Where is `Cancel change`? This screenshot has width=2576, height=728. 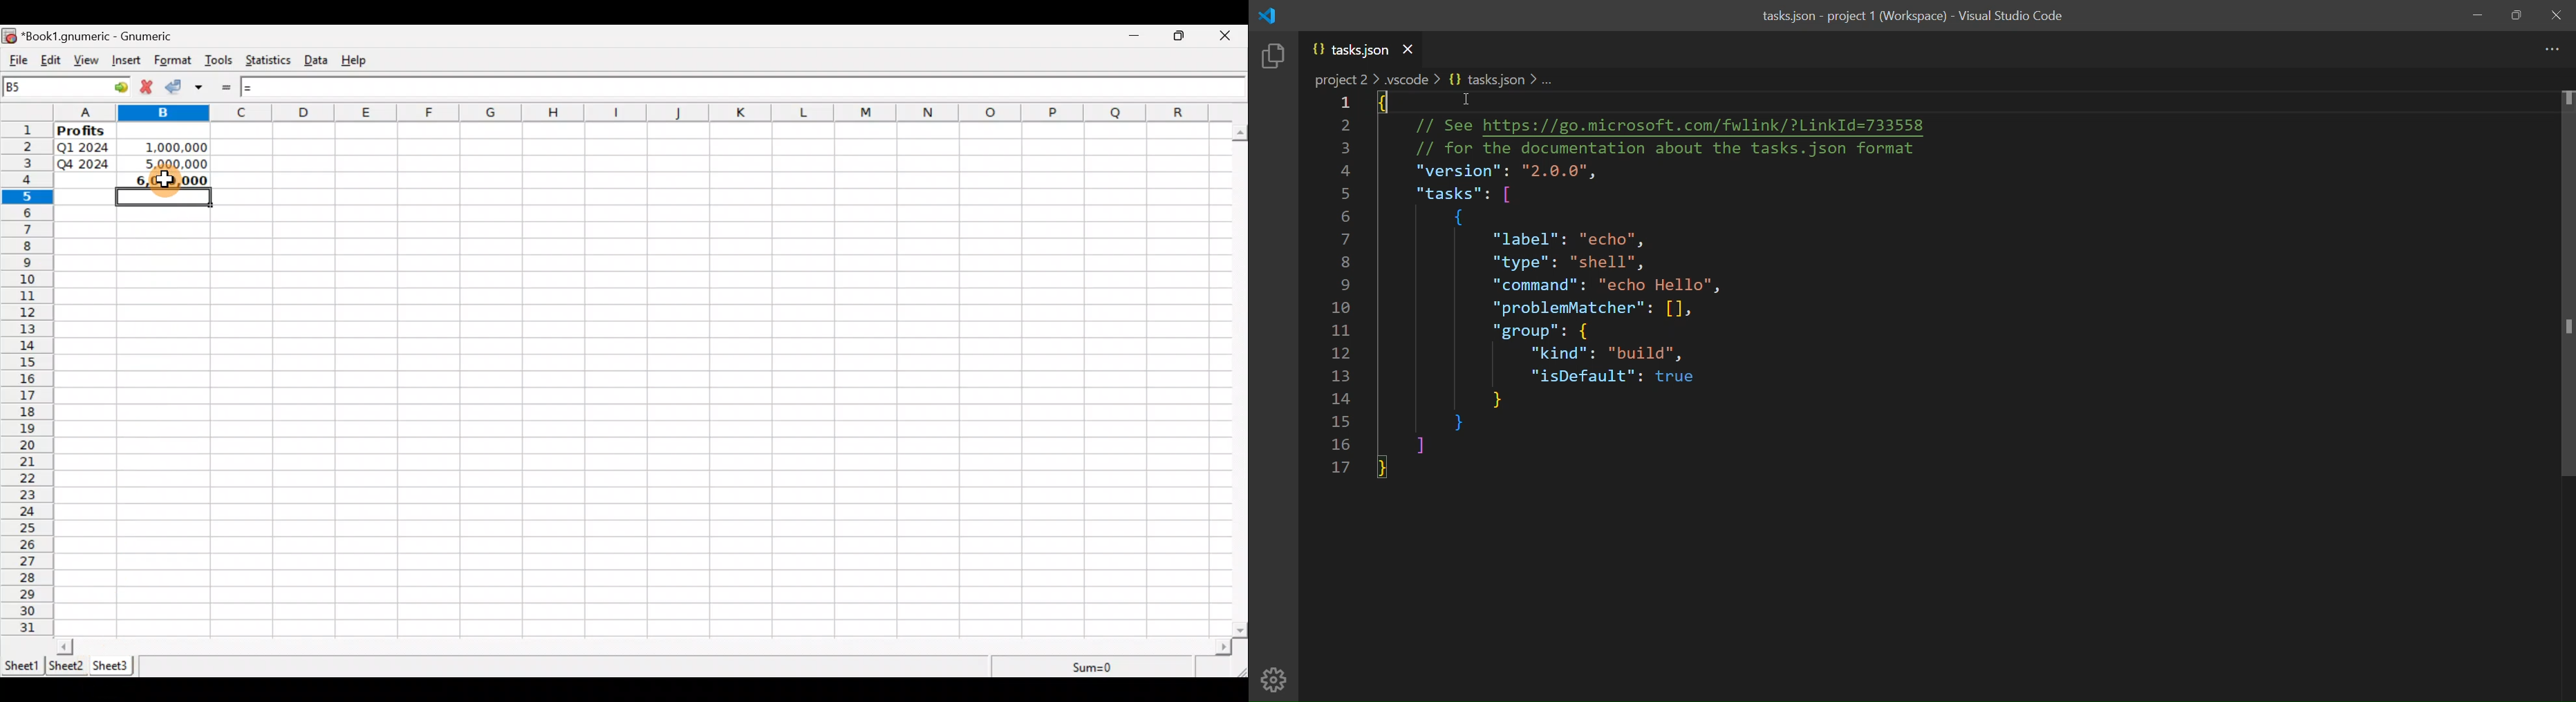 Cancel change is located at coordinates (149, 88).